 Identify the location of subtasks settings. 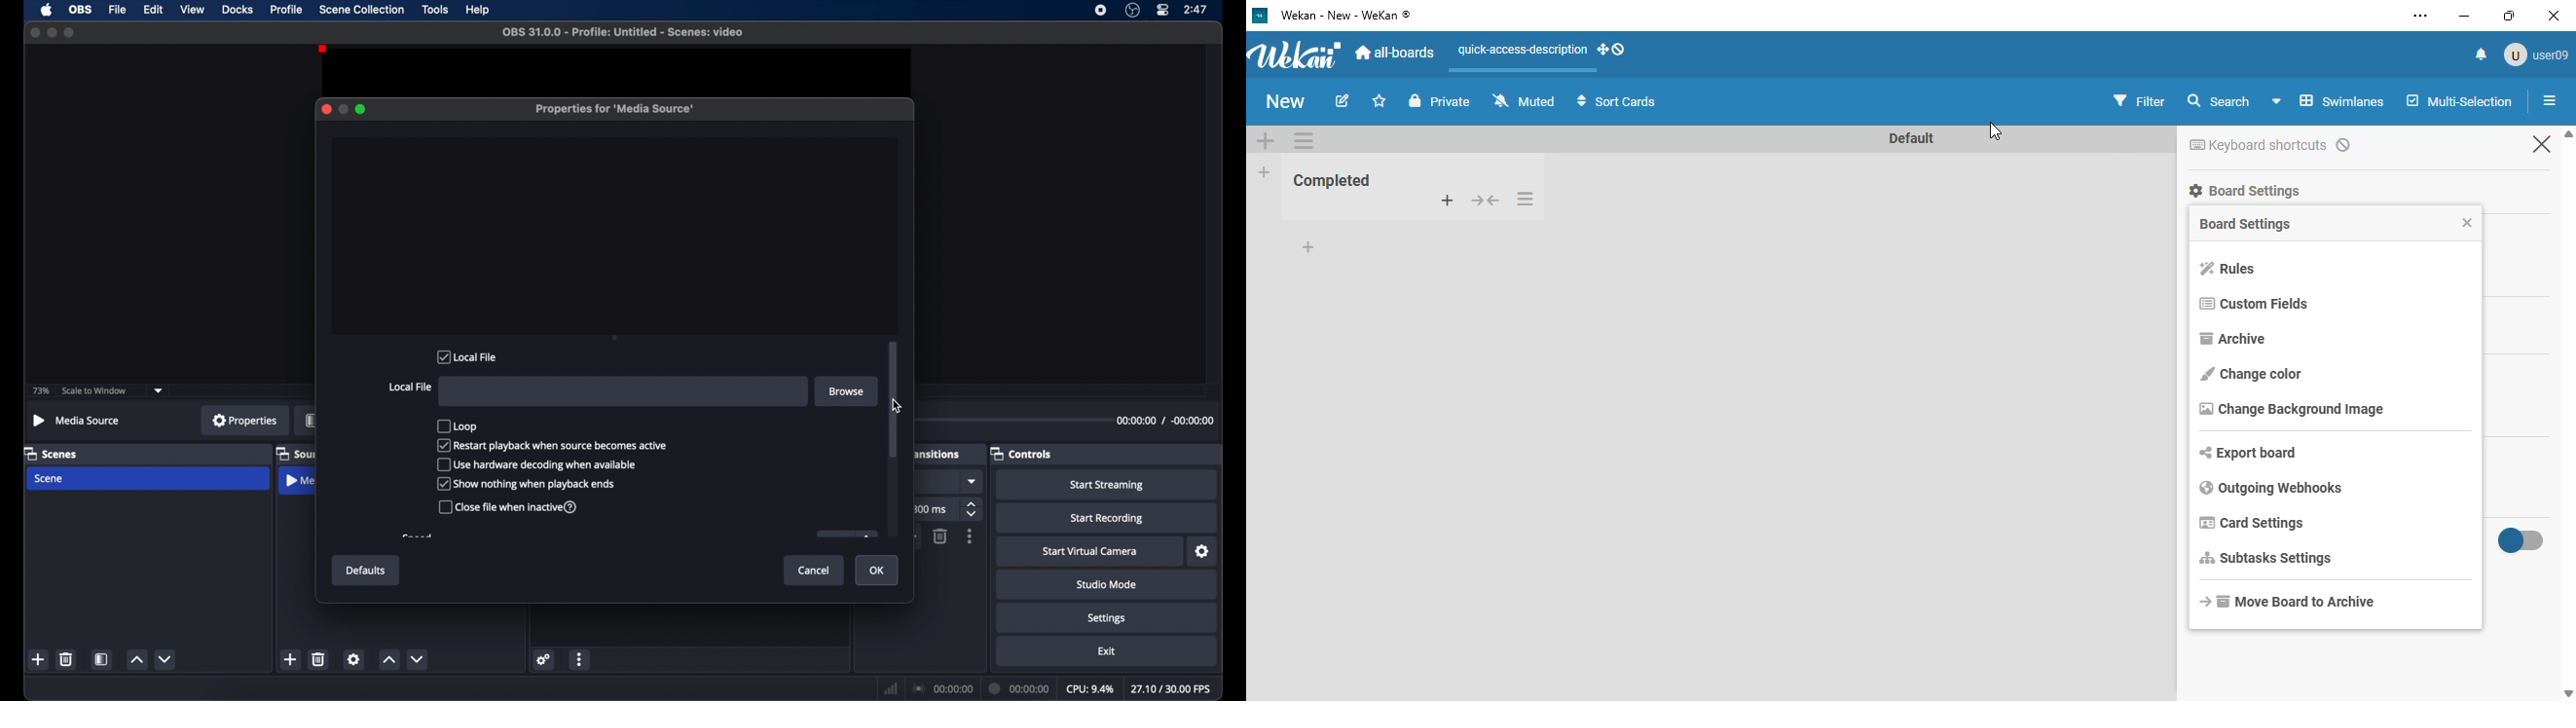
(2266, 559).